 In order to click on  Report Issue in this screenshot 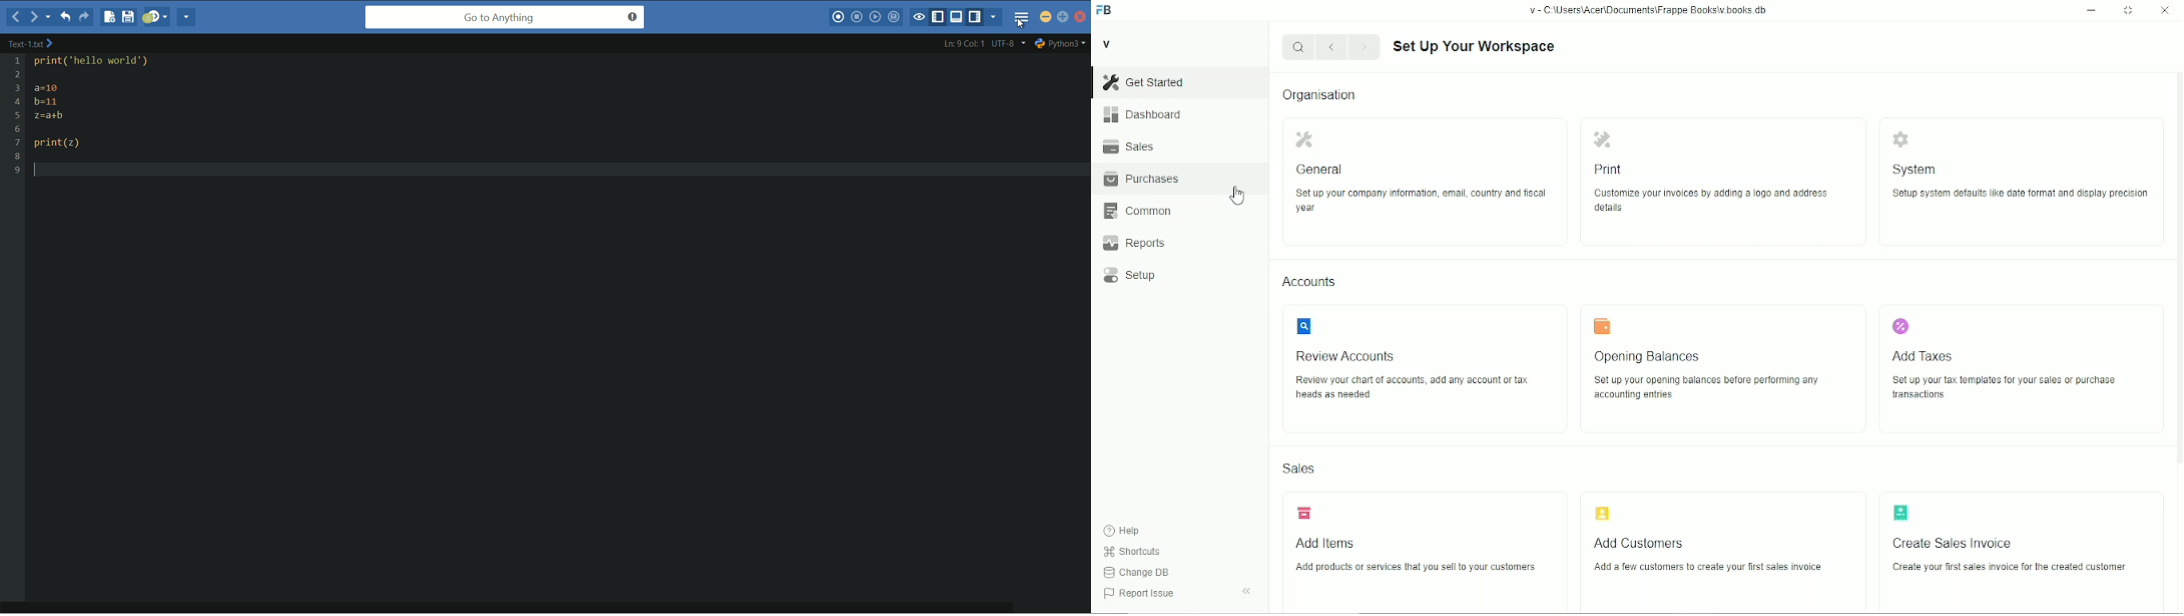, I will do `click(1137, 594)`.